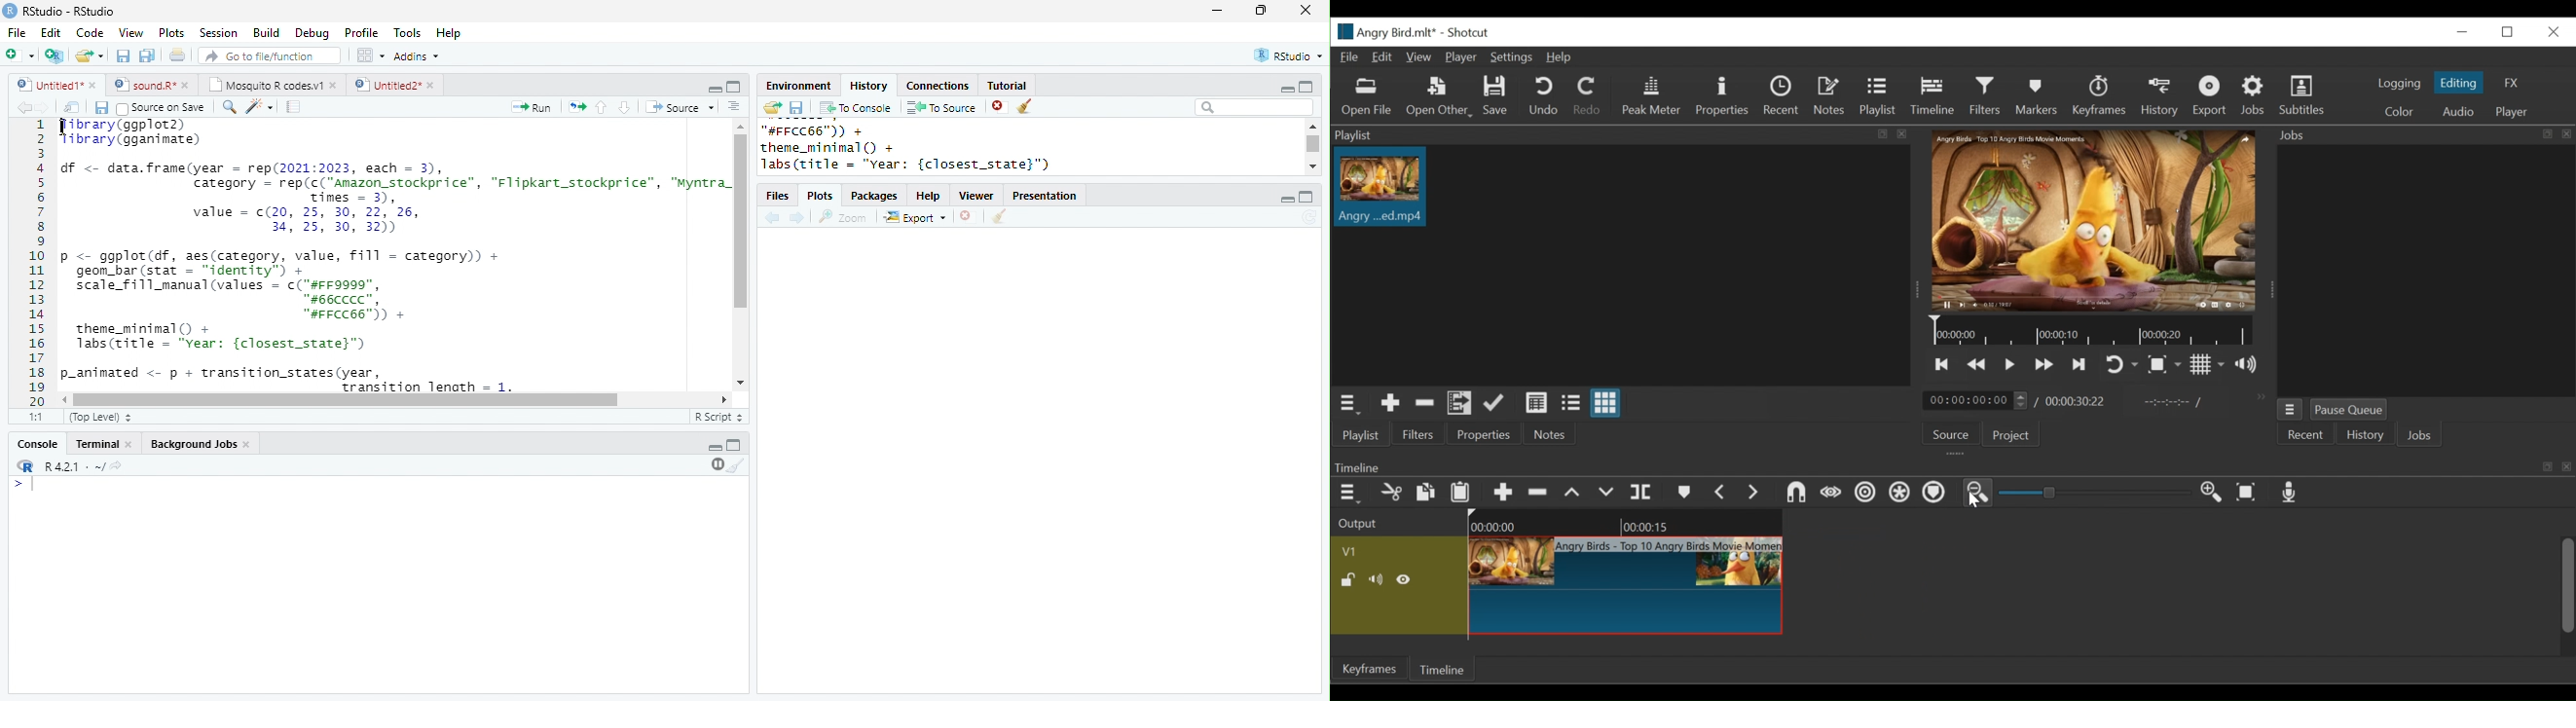  I want to click on , so click(2555, 33).